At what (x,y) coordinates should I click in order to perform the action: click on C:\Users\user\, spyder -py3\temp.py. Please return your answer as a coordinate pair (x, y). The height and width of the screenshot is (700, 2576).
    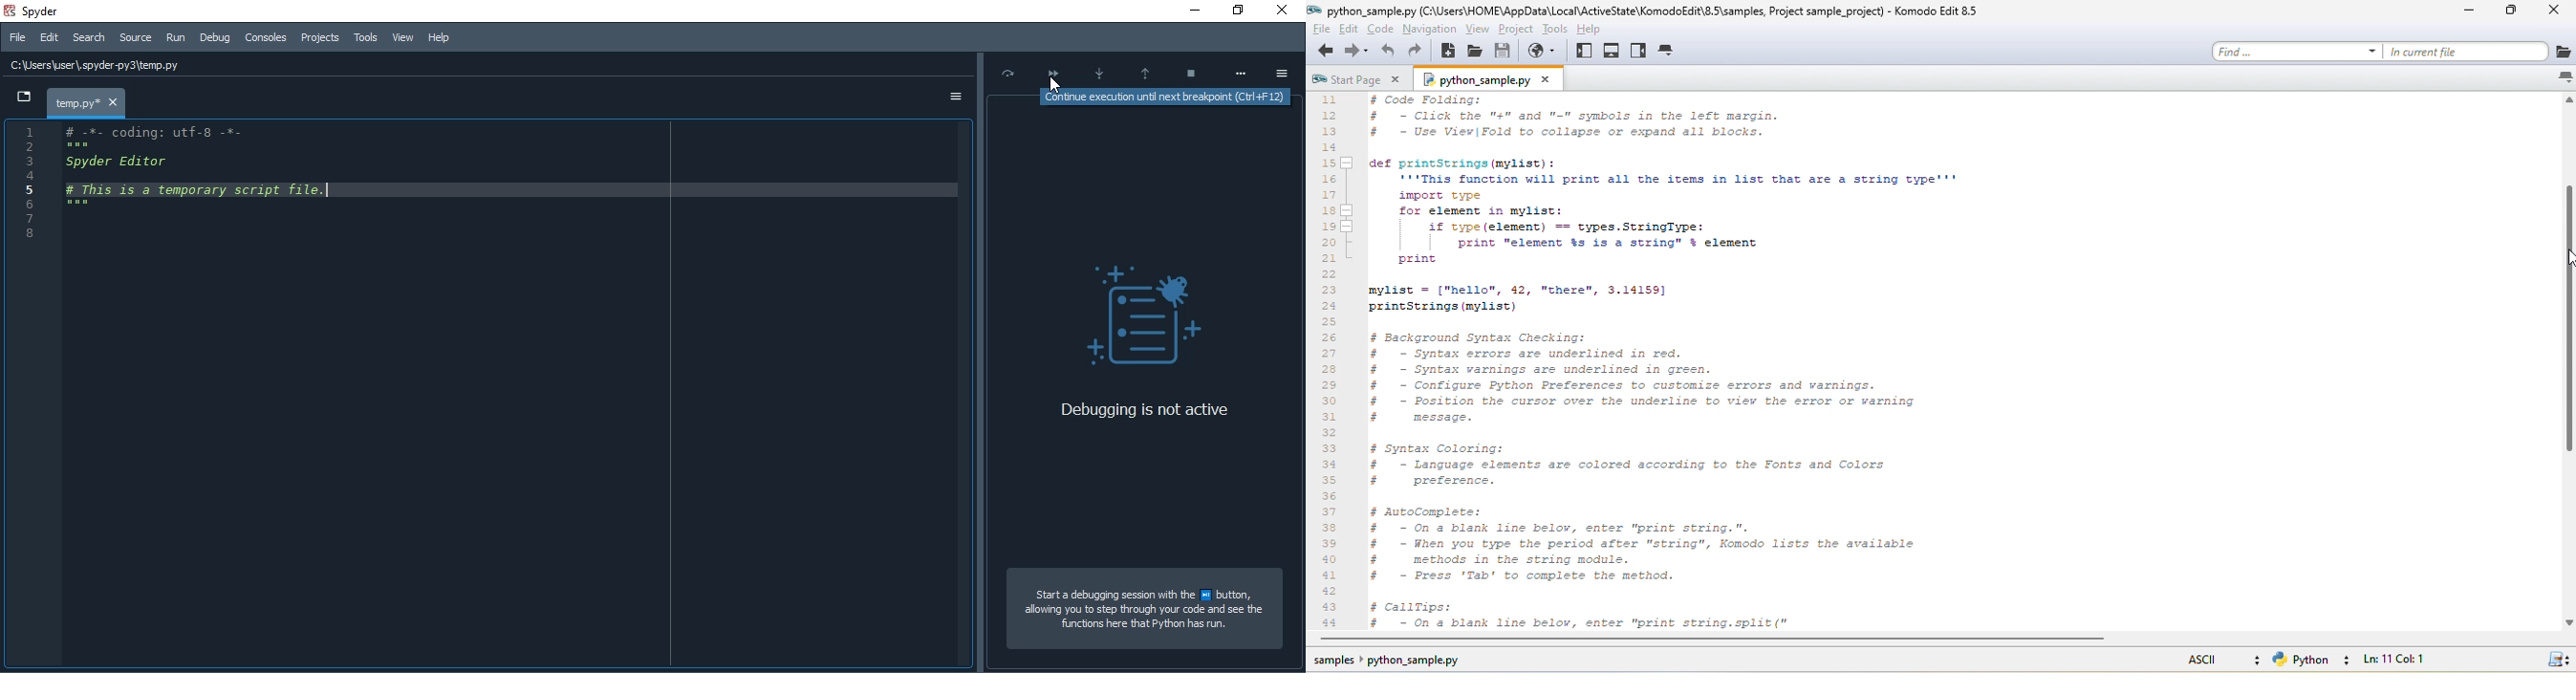
    Looking at the image, I should click on (100, 66).